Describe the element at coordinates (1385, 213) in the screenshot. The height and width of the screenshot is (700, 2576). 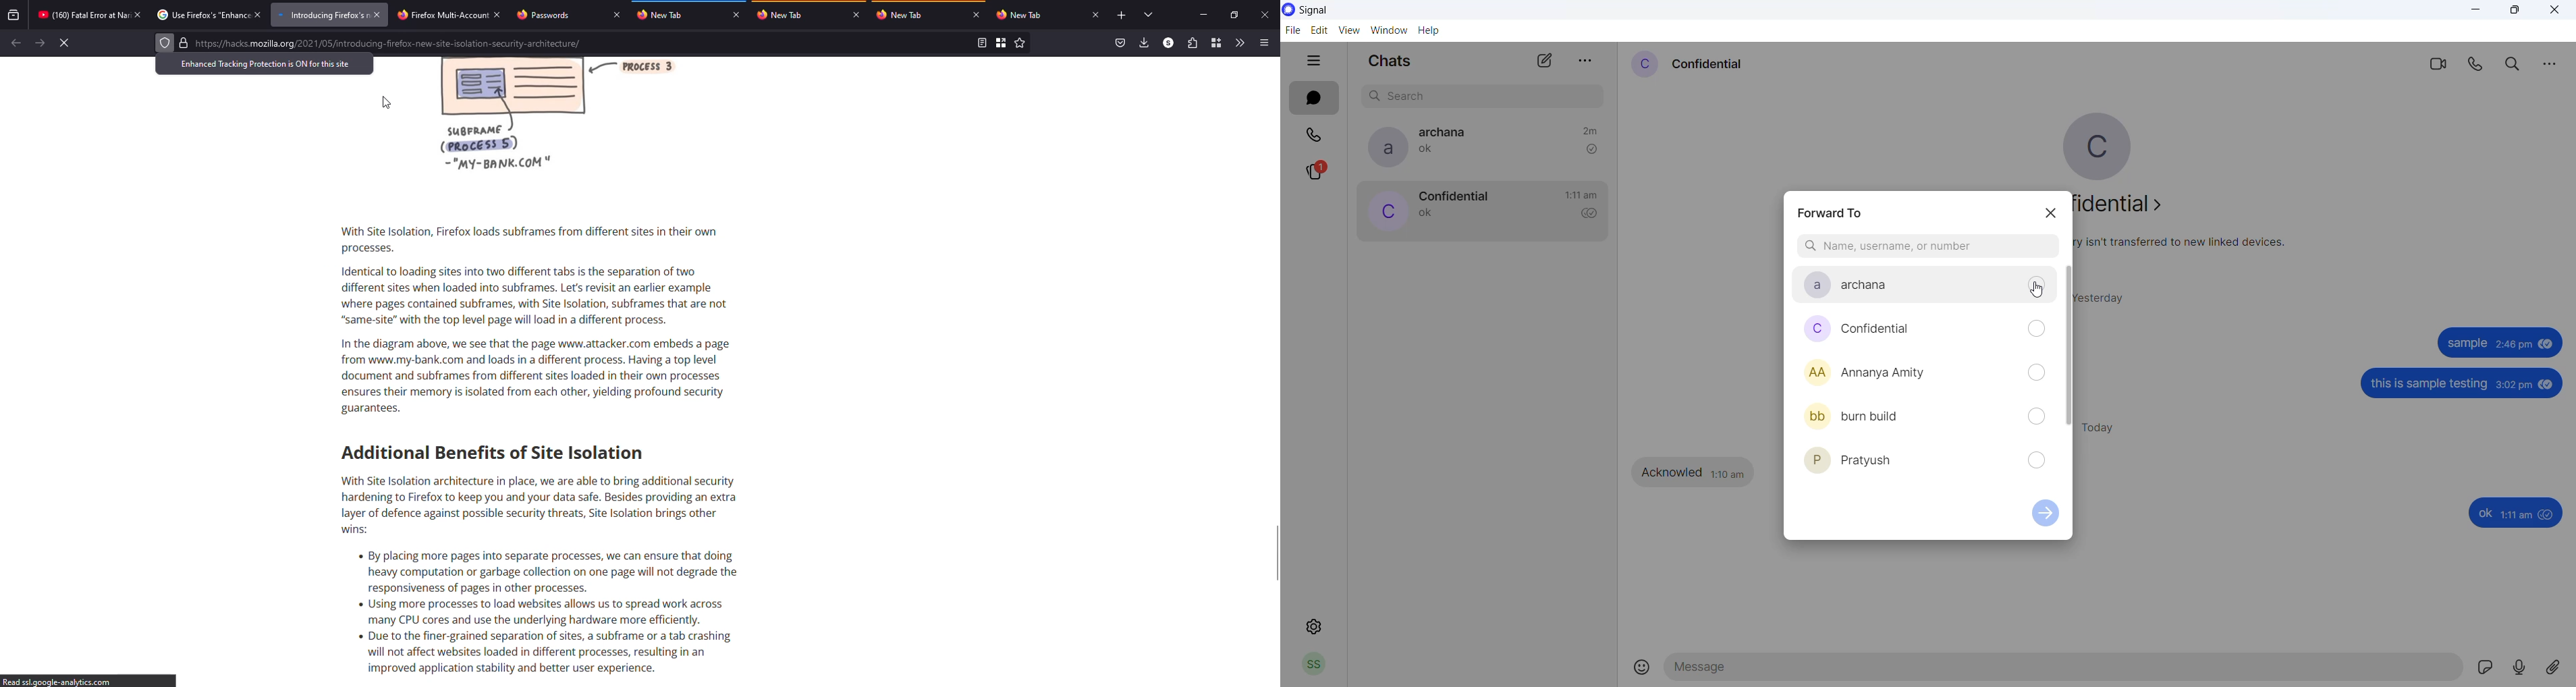
I see `profile picture` at that location.